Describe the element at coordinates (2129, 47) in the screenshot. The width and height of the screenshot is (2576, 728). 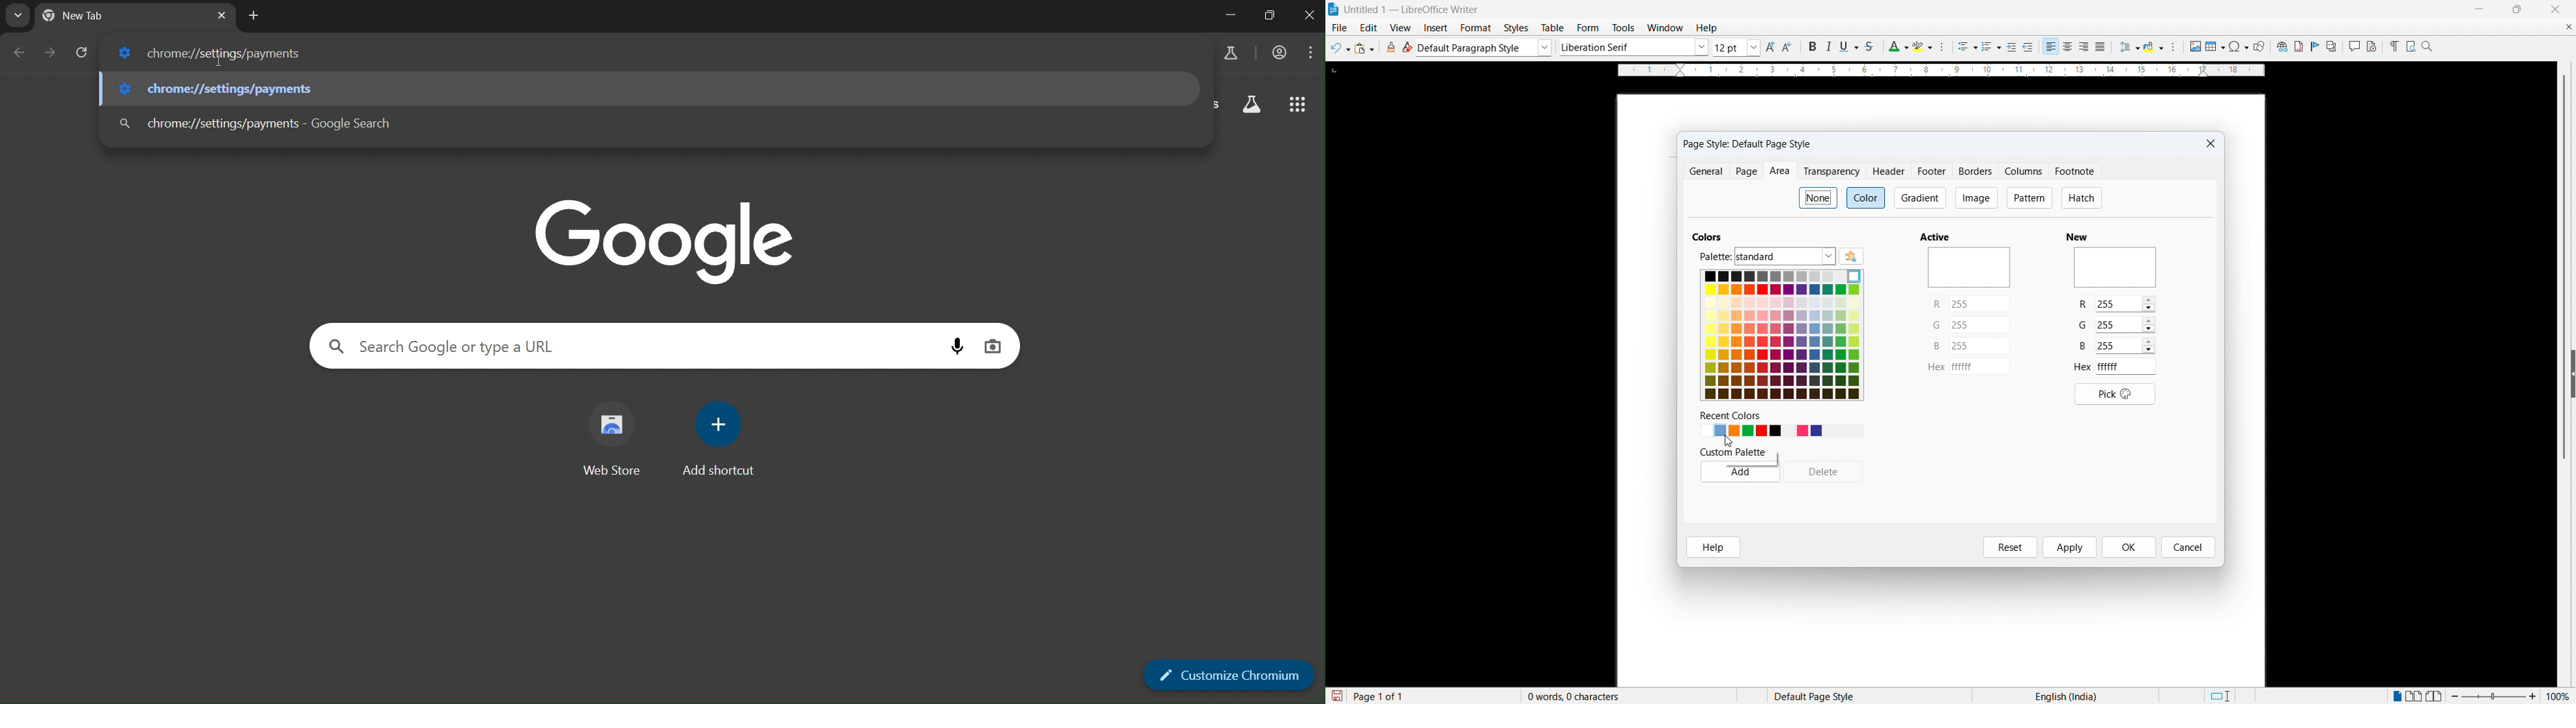
I see `Set line spacing ` at that location.